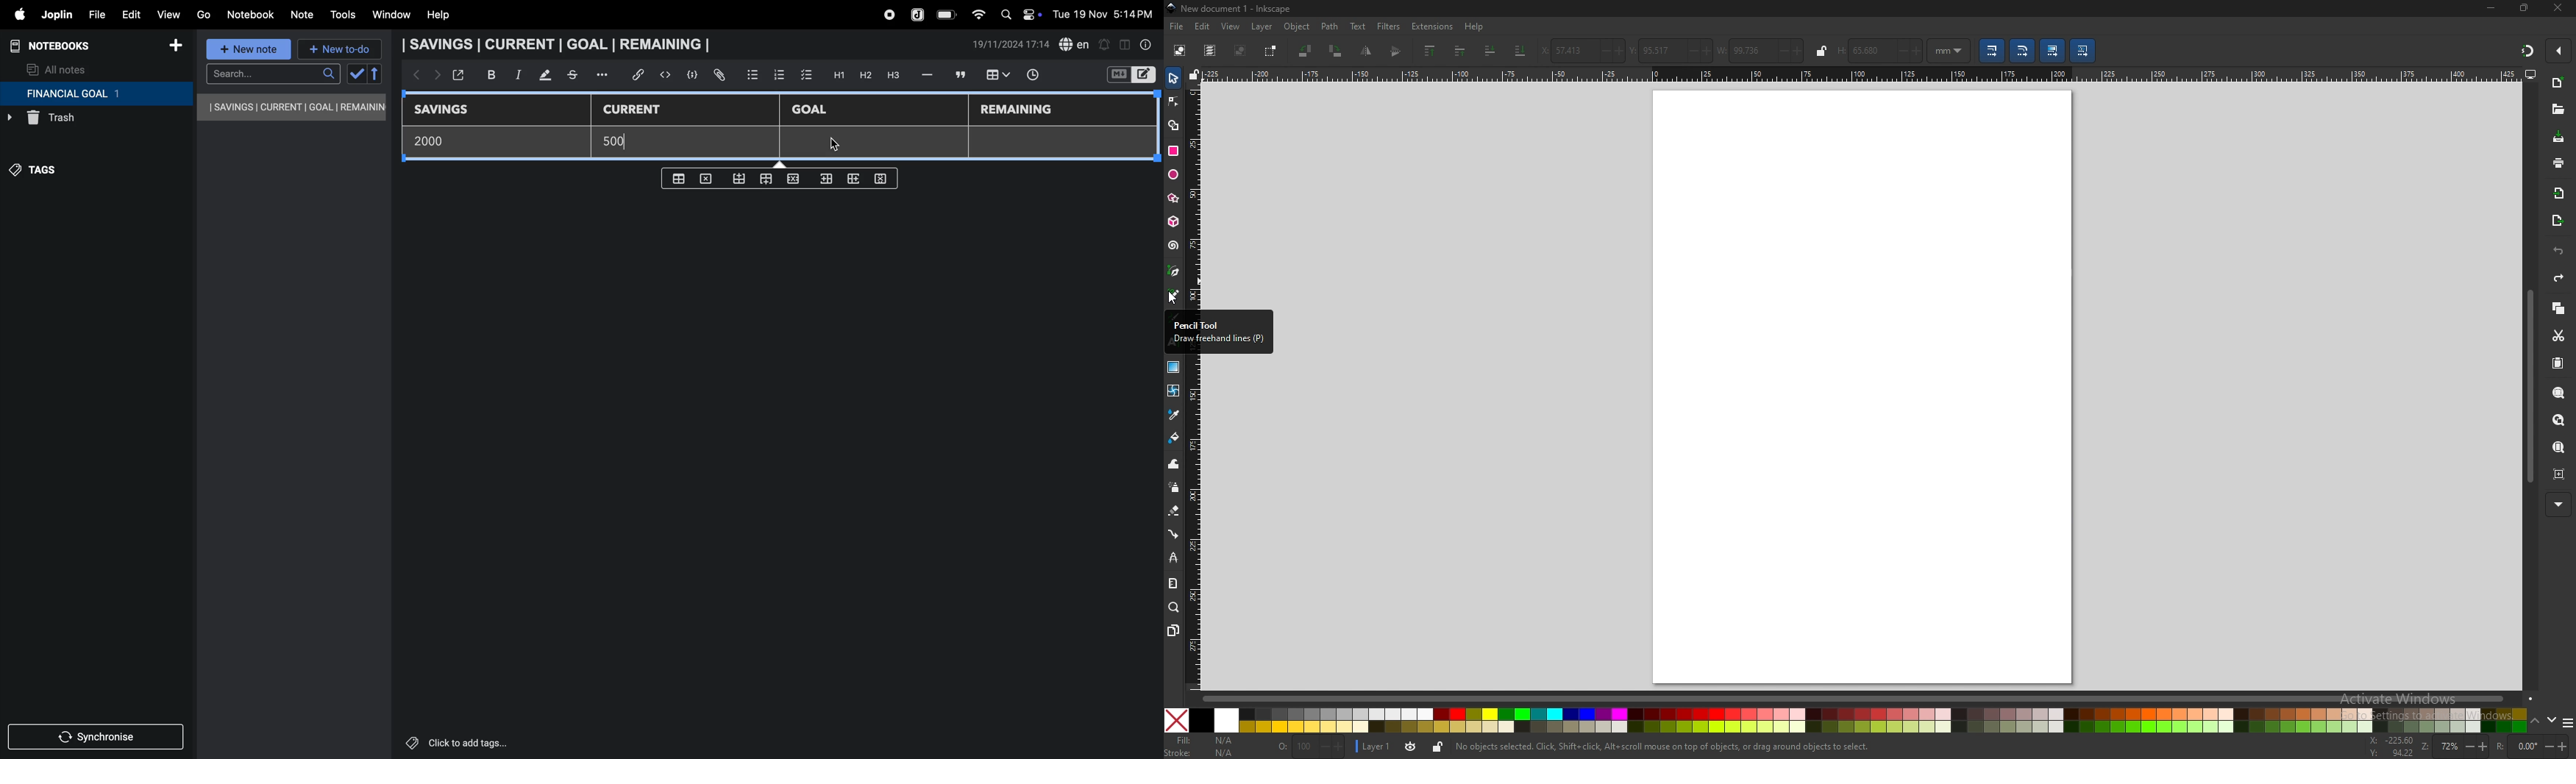  Describe the element at coordinates (168, 12) in the screenshot. I see `view` at that location.